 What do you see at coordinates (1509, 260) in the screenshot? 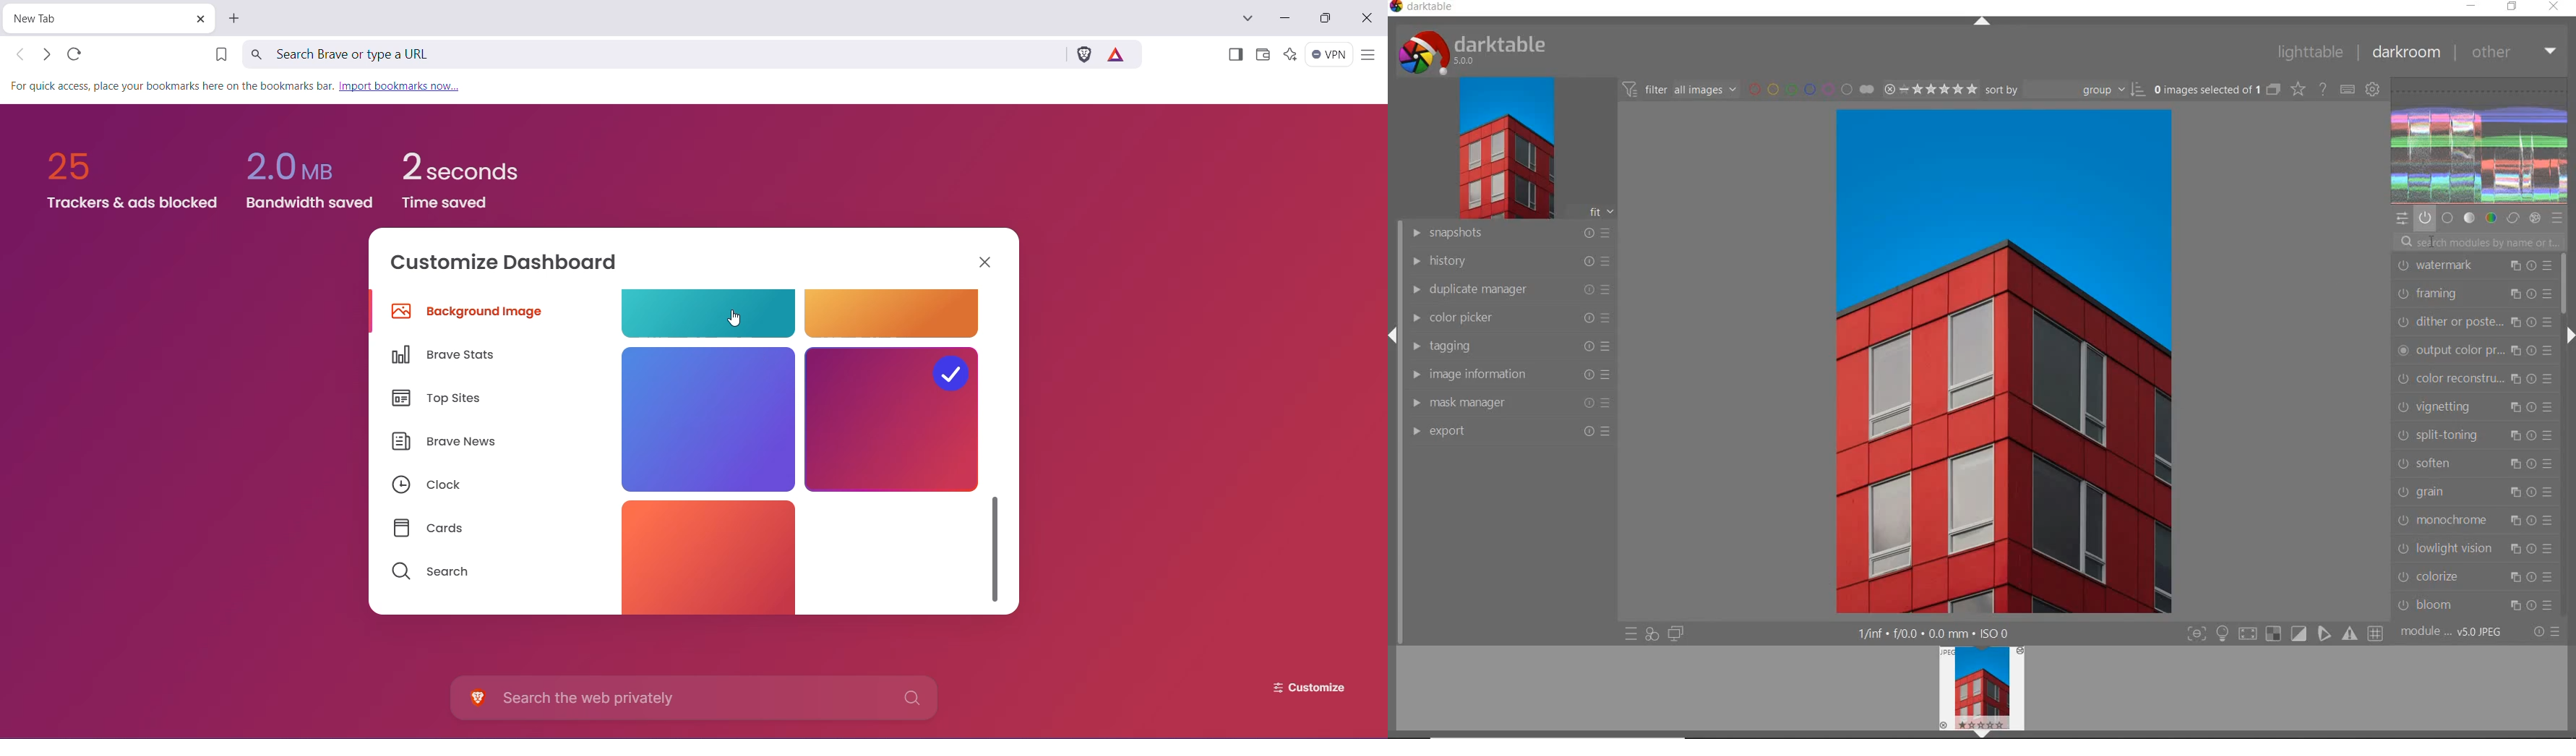
I see `history` at bounding box center [1509, 260].